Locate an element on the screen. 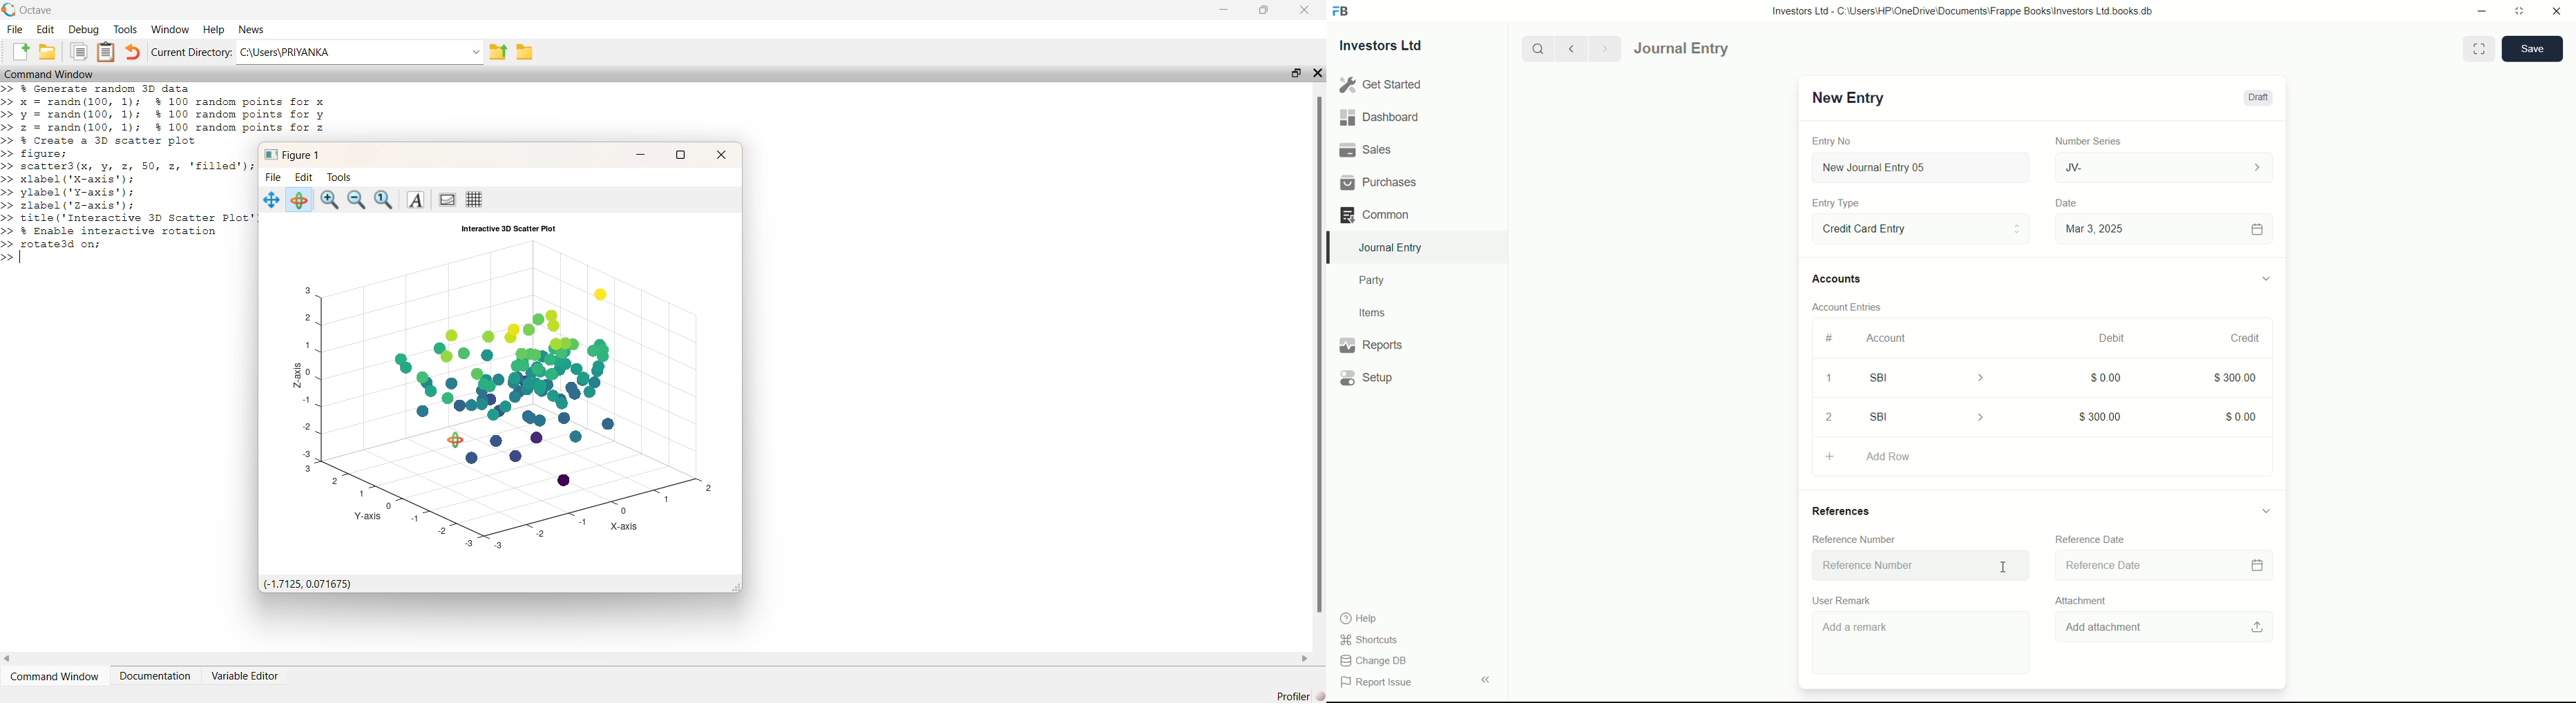  expand/collapse is located at coordinates (2265, 510).